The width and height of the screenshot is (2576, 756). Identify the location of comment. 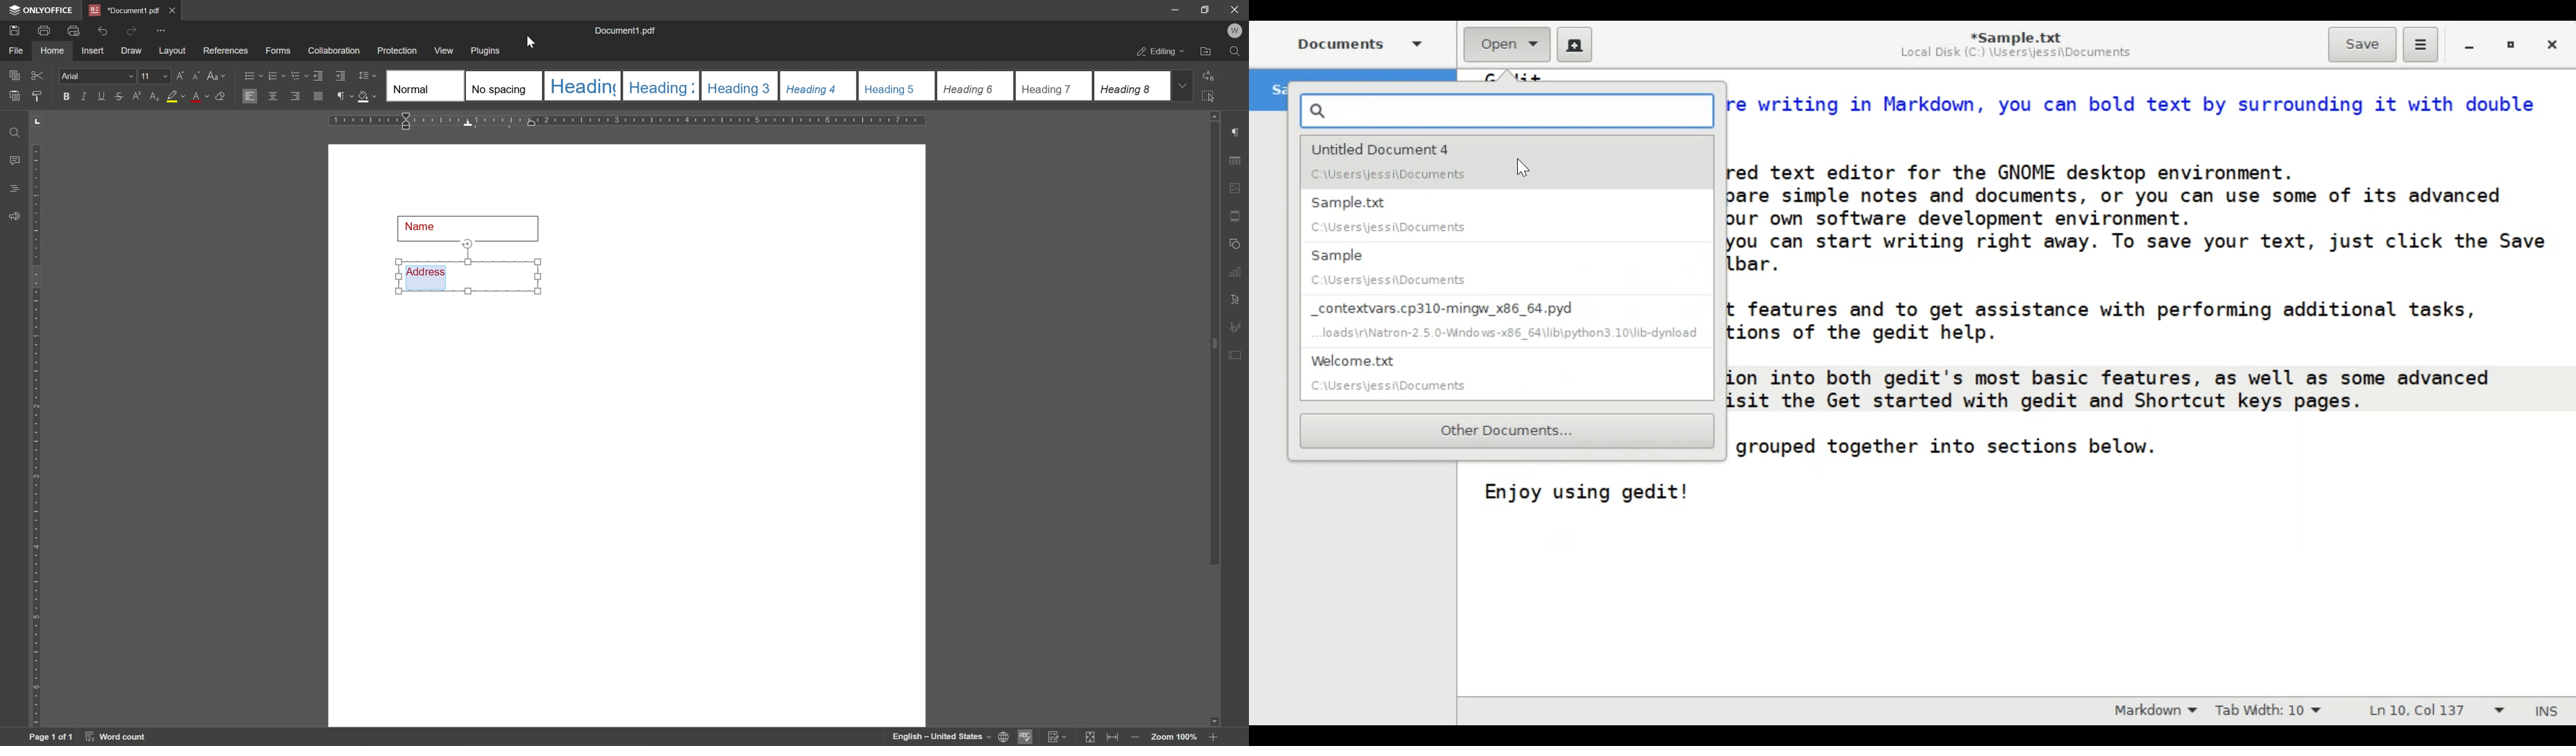
(13, 159).